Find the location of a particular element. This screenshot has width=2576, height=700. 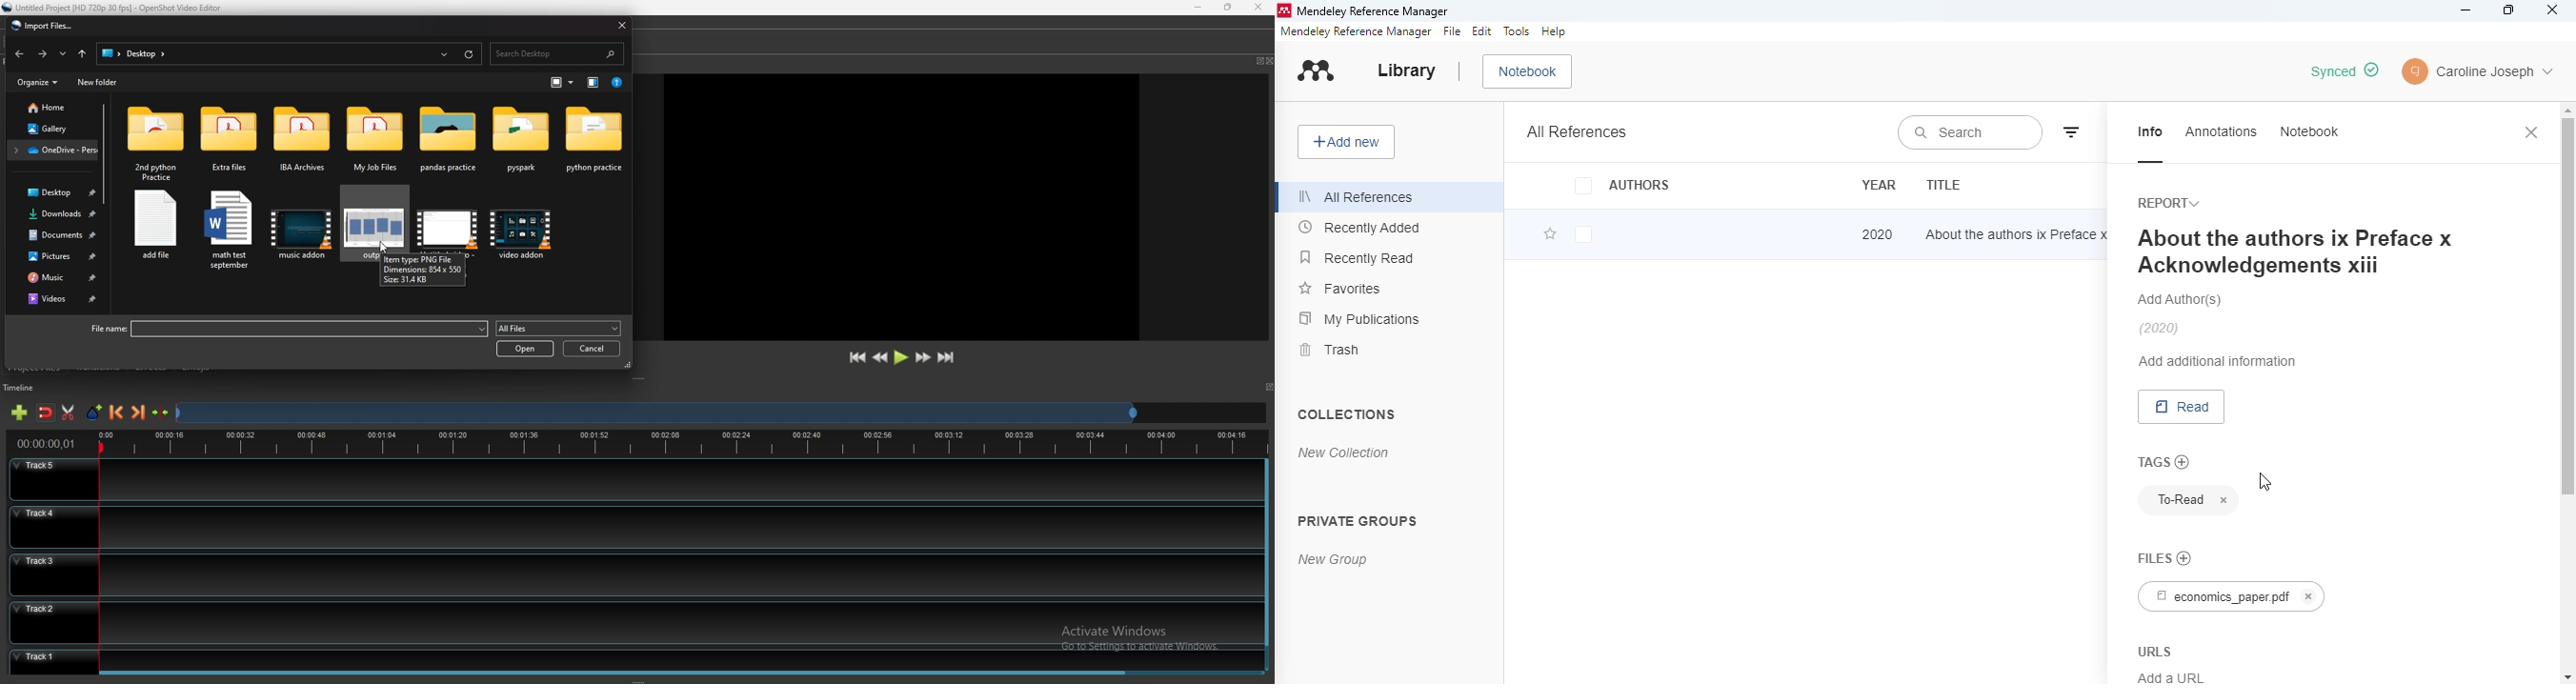

files is located at coordinates (2156, 554).